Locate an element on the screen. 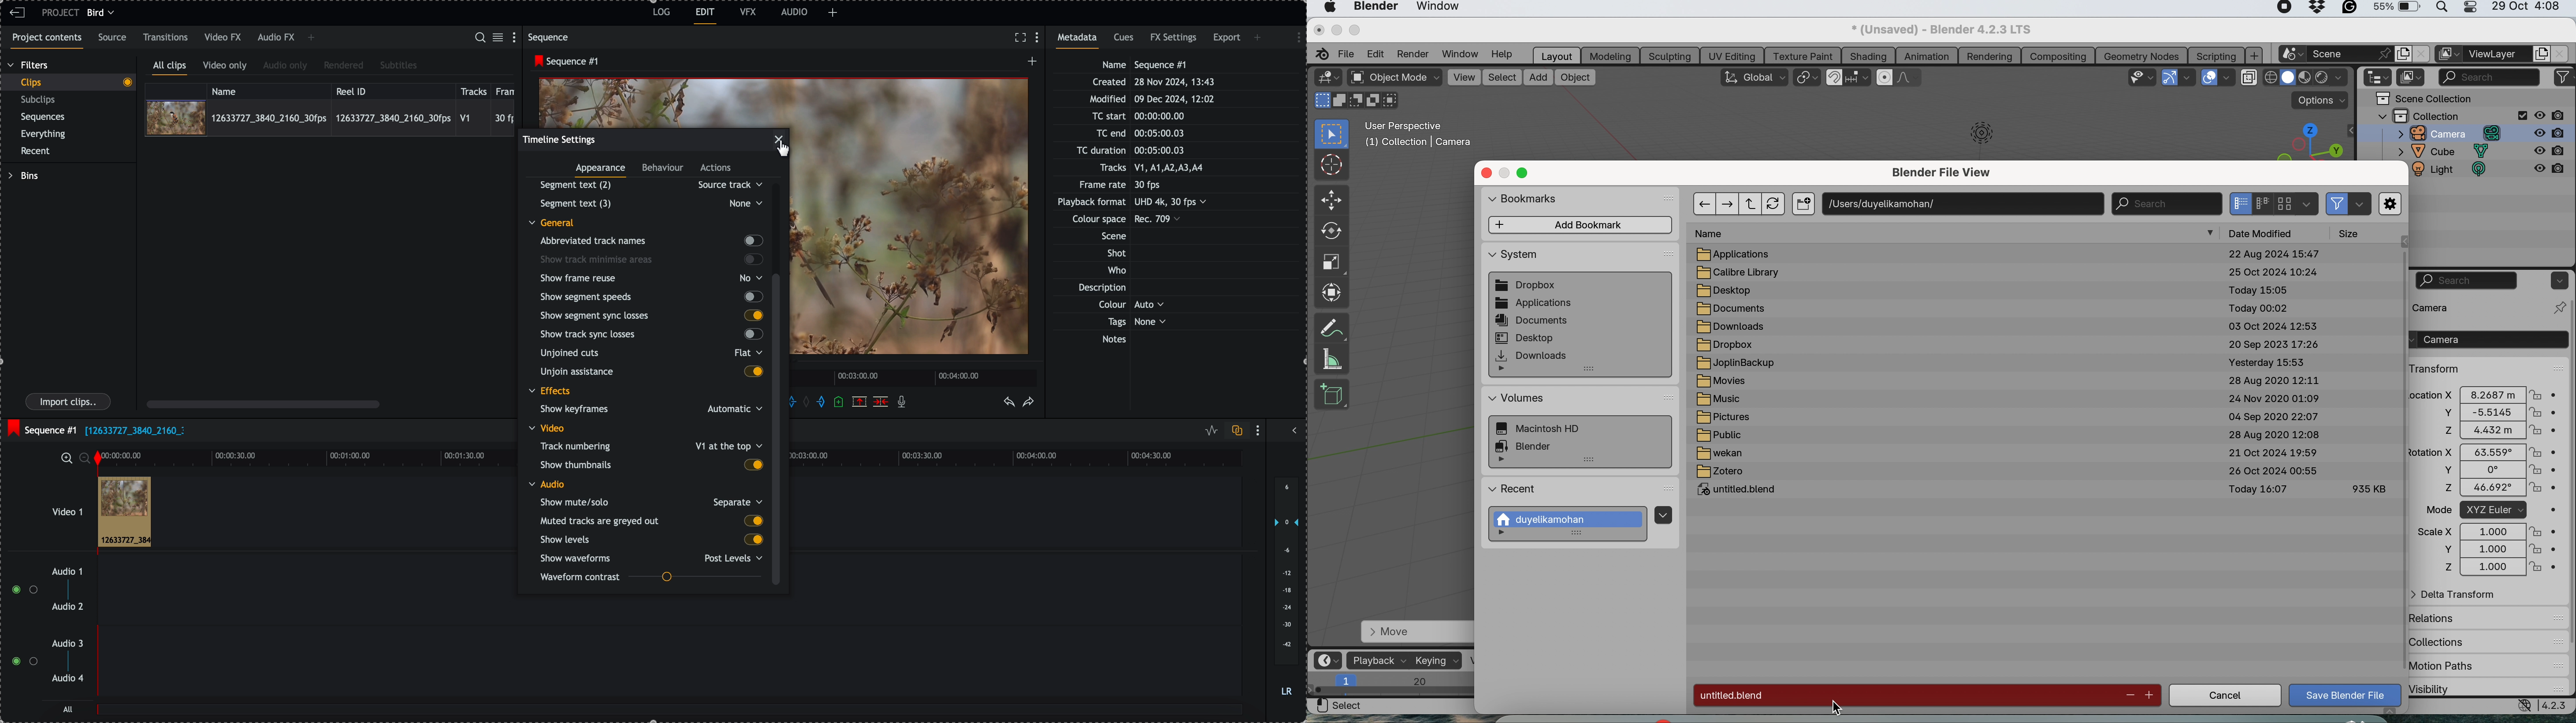  camera is located at coordinates (2487, 339).